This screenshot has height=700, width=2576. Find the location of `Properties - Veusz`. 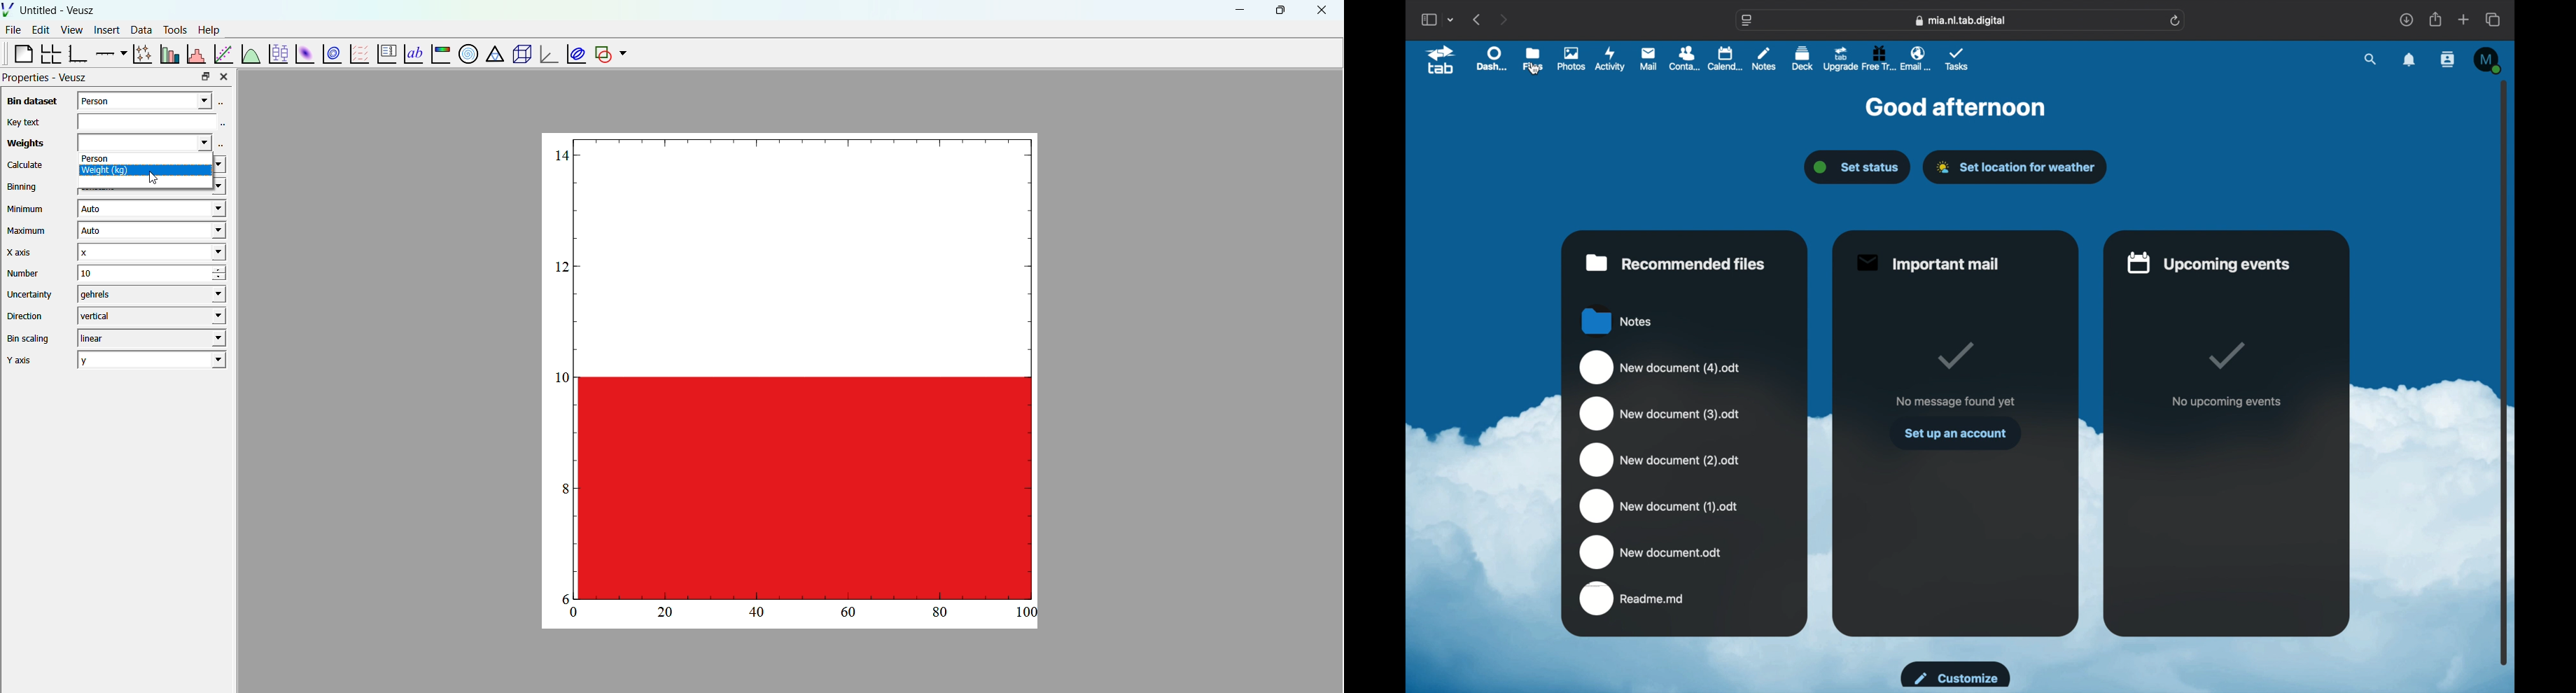

Properties - Veusz is located at coordinates (46, 78).